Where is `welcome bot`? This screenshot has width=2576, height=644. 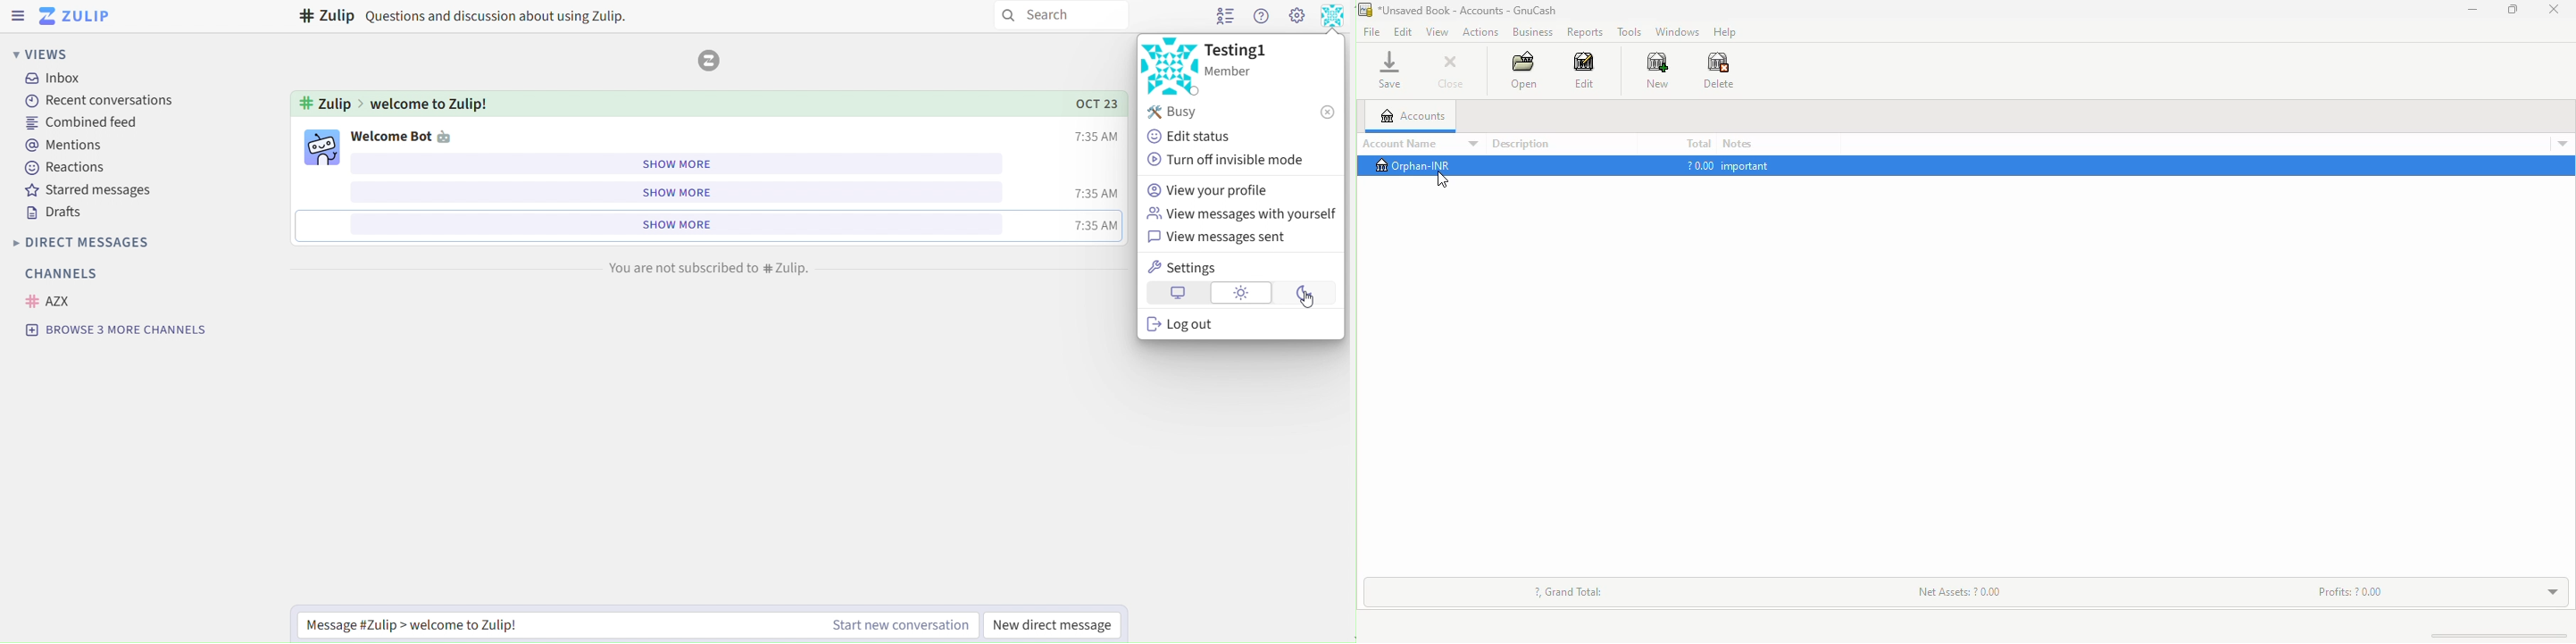
welcome bot is located at coordinates (412, 136).